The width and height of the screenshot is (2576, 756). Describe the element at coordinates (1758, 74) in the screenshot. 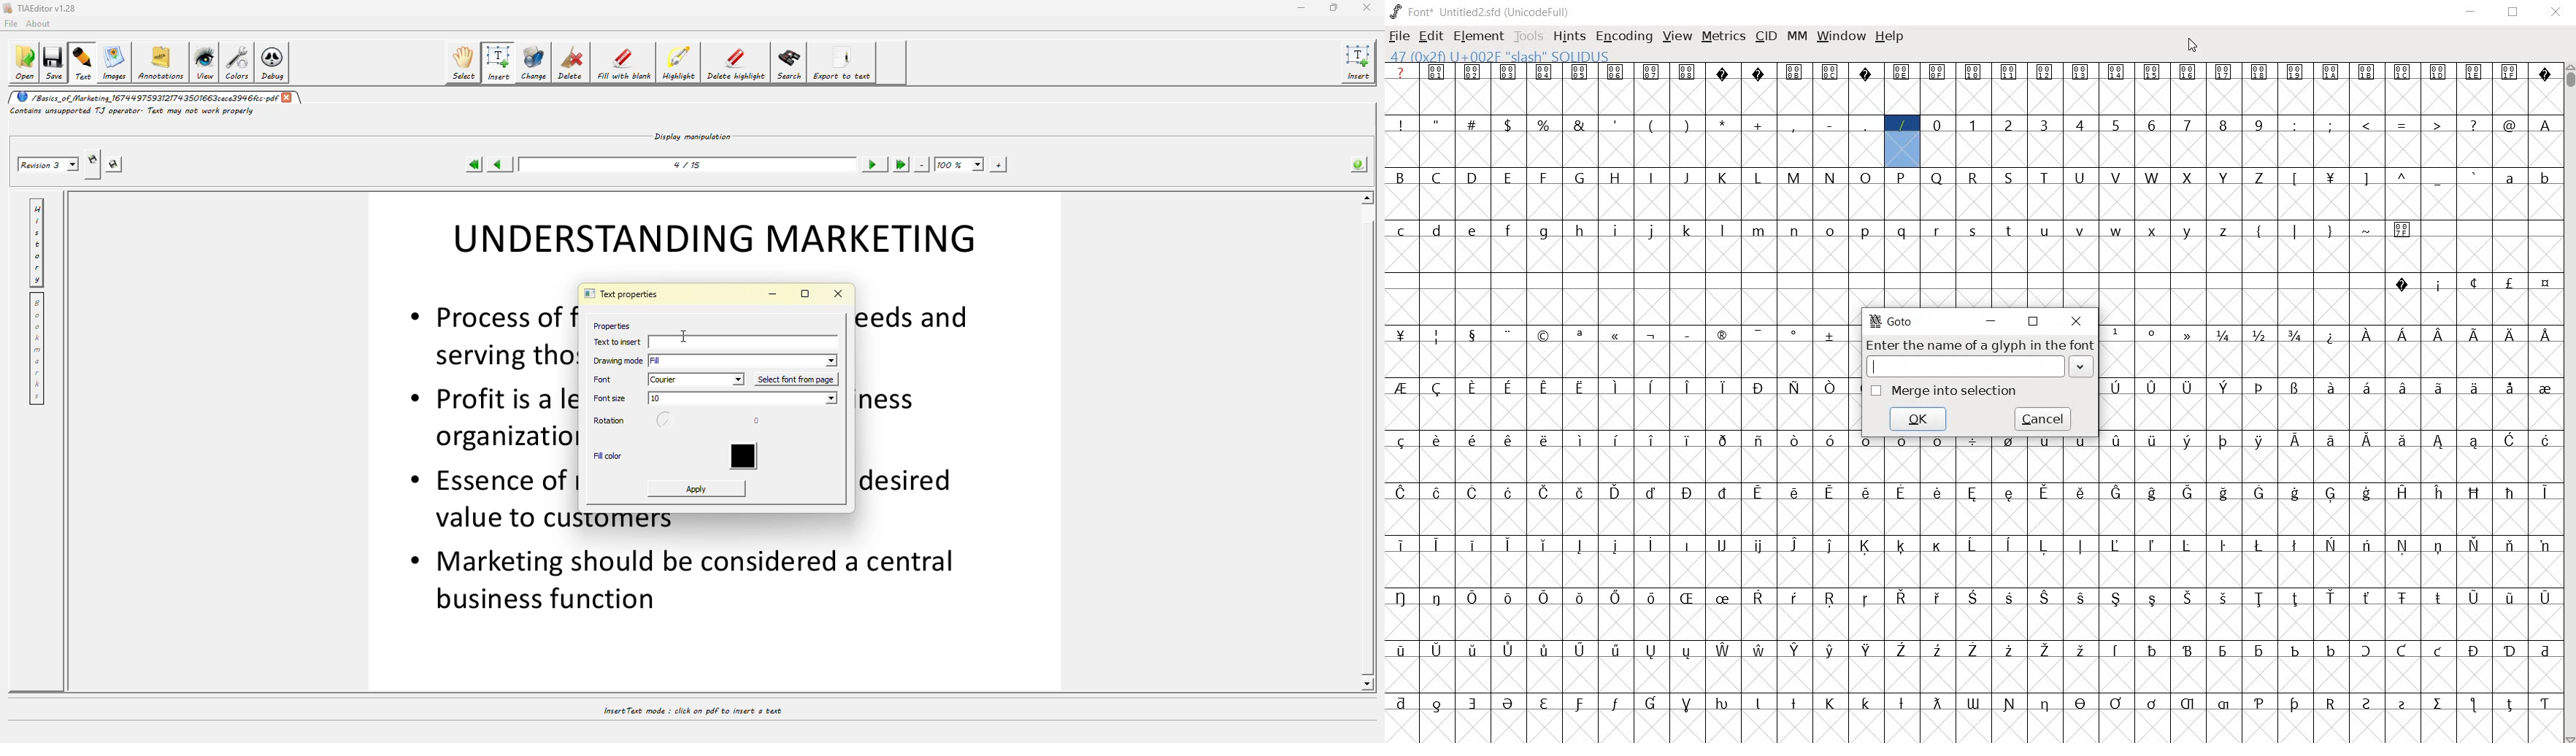

I see `glyph` at that location.